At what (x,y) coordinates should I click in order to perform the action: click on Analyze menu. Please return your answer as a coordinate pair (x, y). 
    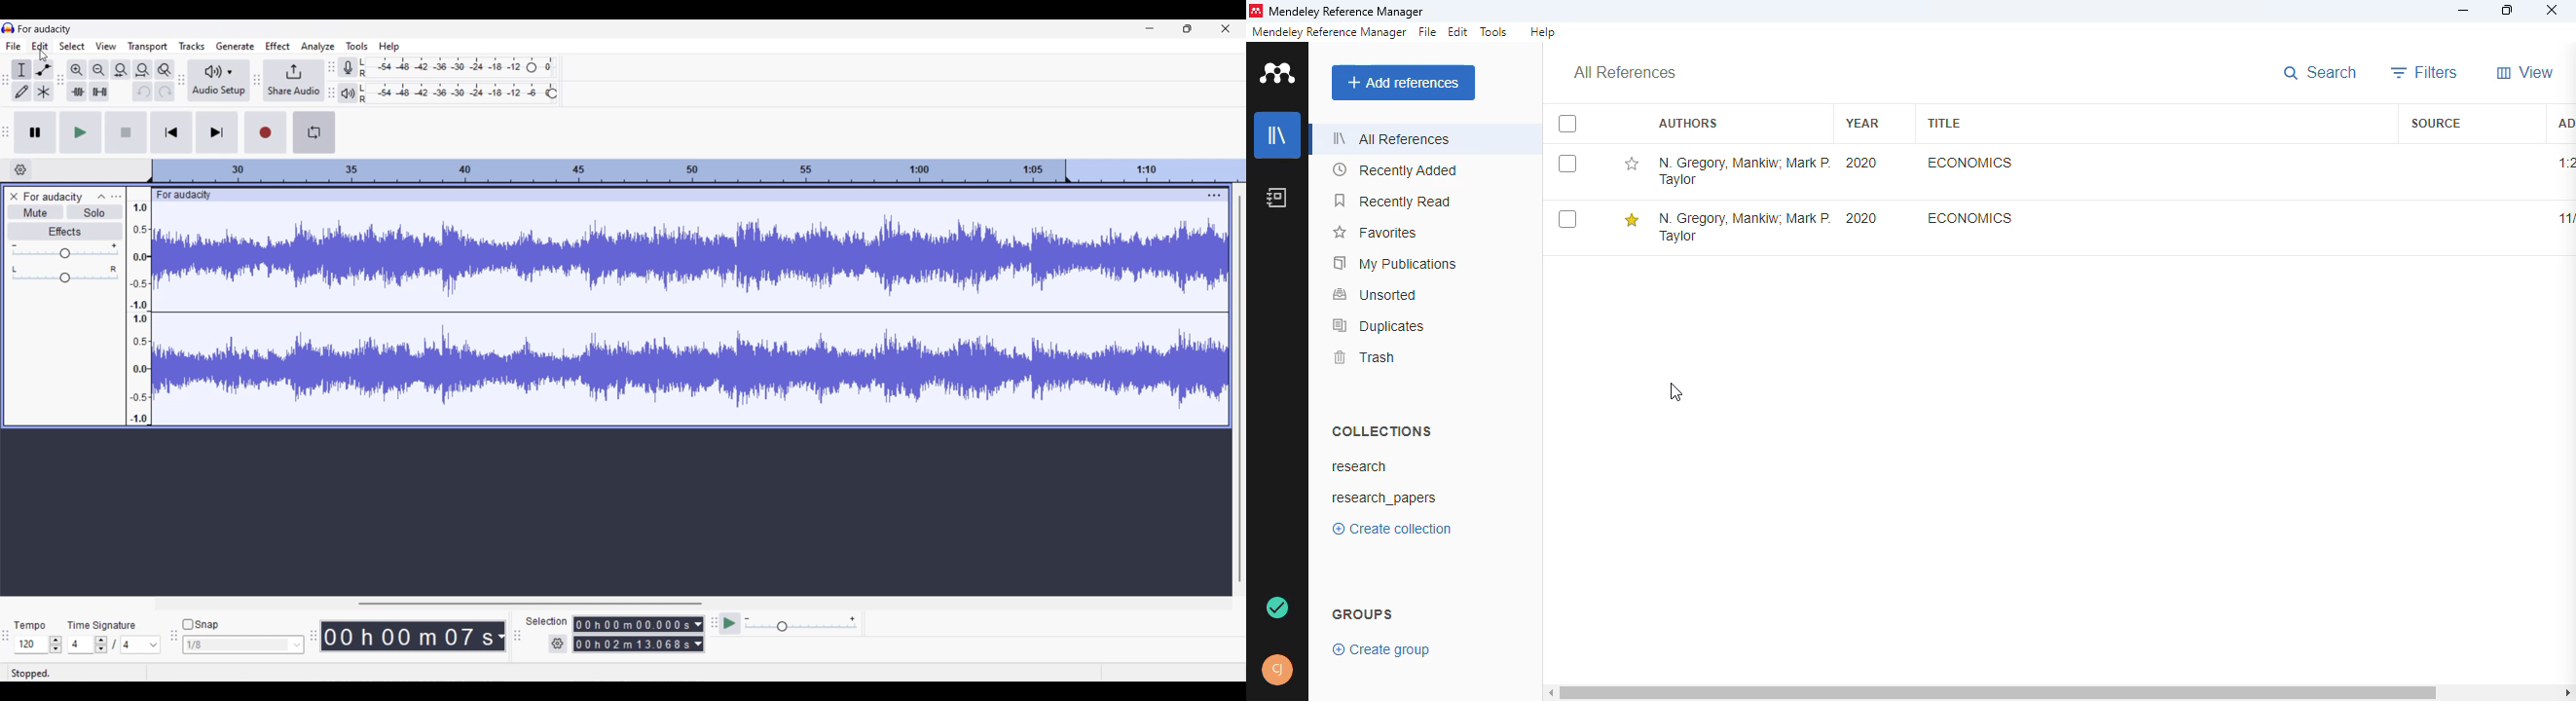
    Looking at the image, I should click on (318, 47).